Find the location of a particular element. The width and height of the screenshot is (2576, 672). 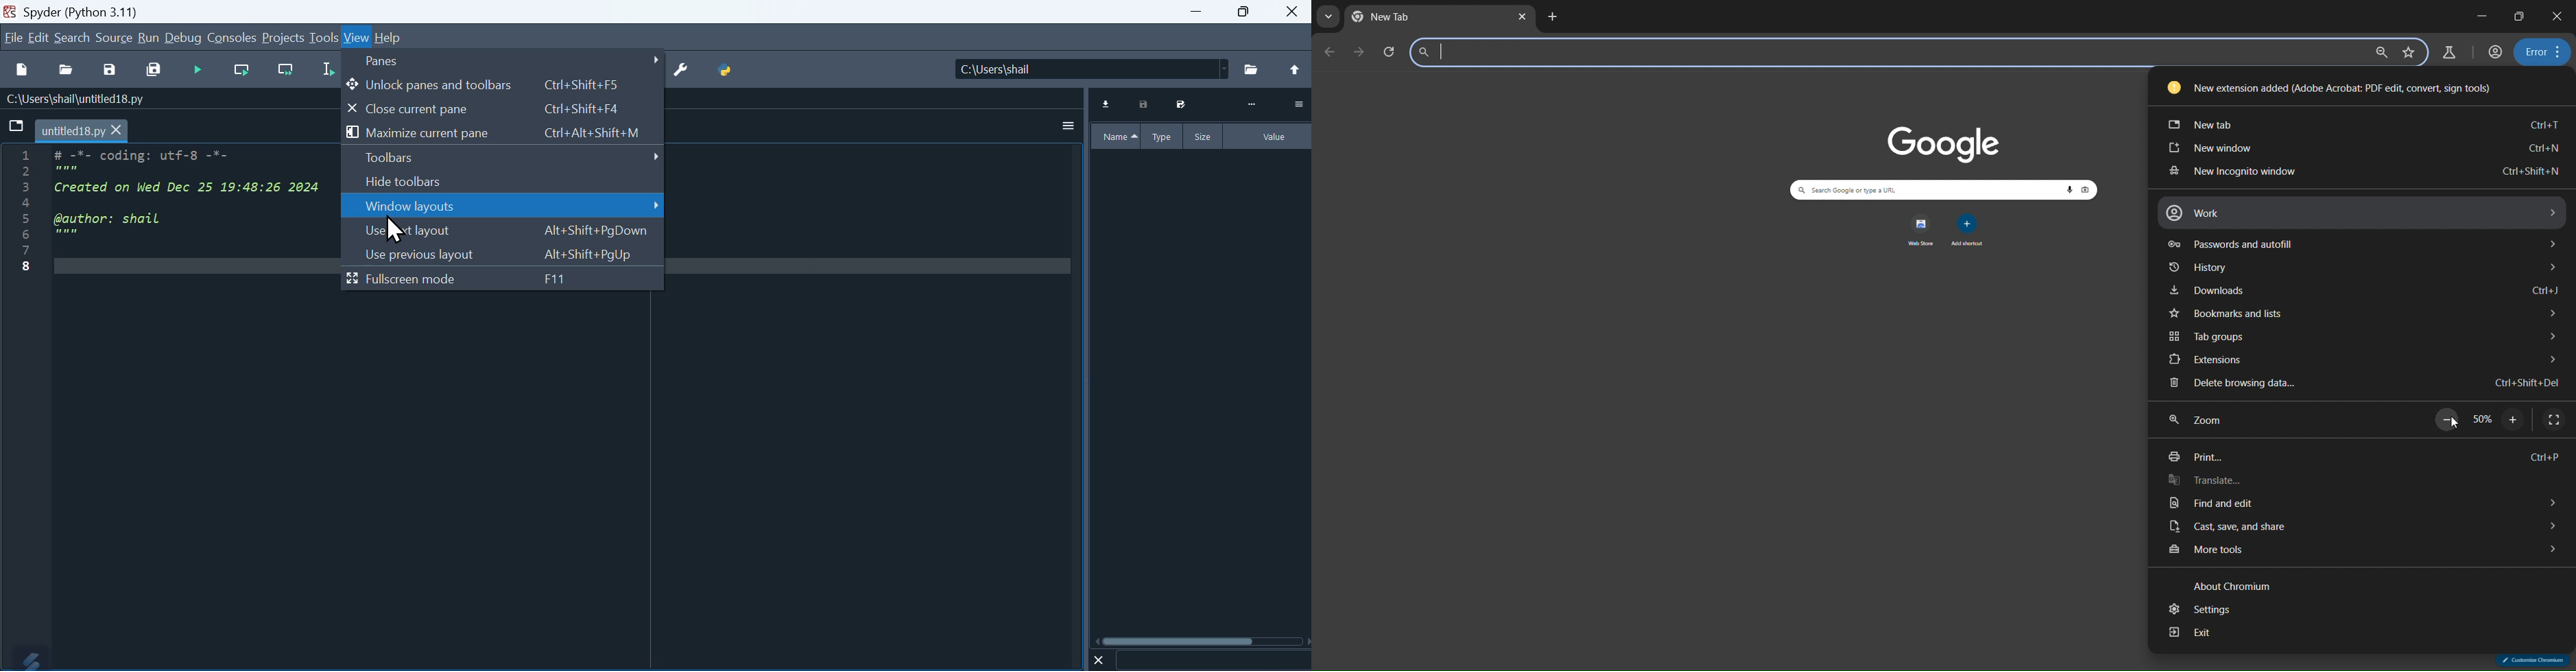

Search is located at coordinates (73, 38).